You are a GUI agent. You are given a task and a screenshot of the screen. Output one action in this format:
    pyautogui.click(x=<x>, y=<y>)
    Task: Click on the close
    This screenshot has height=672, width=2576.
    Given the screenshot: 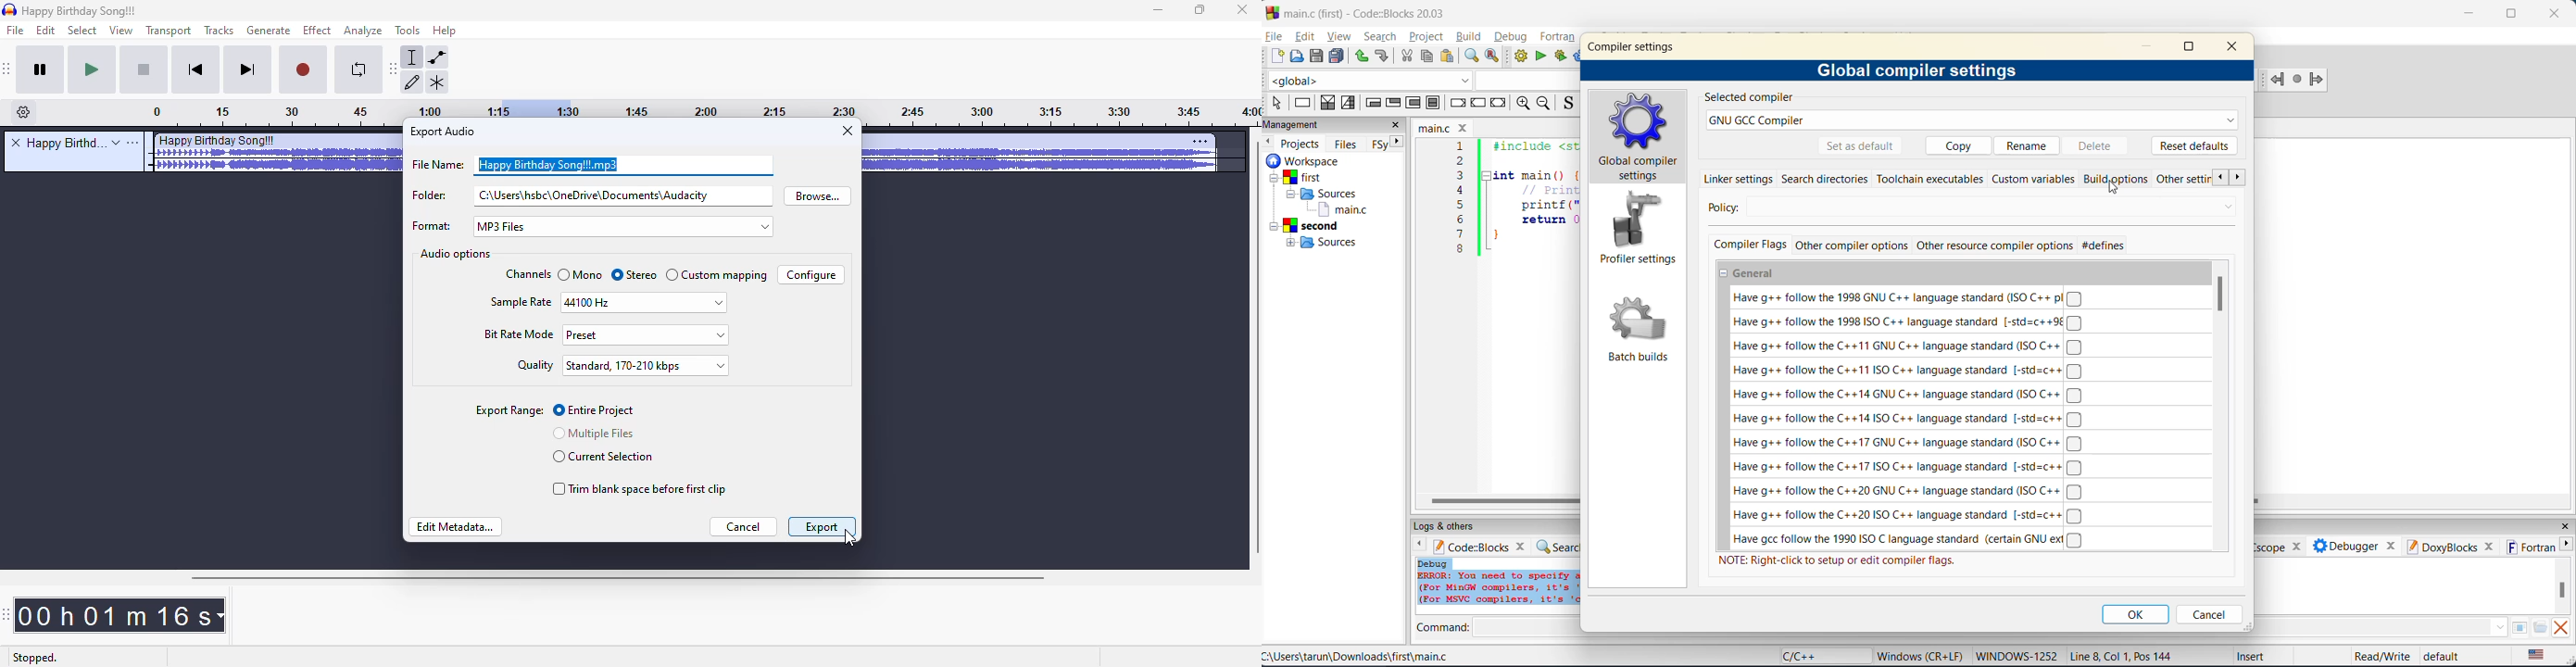 What is the action you would take?
    pyautogui.click(x=2236, y=48)
    